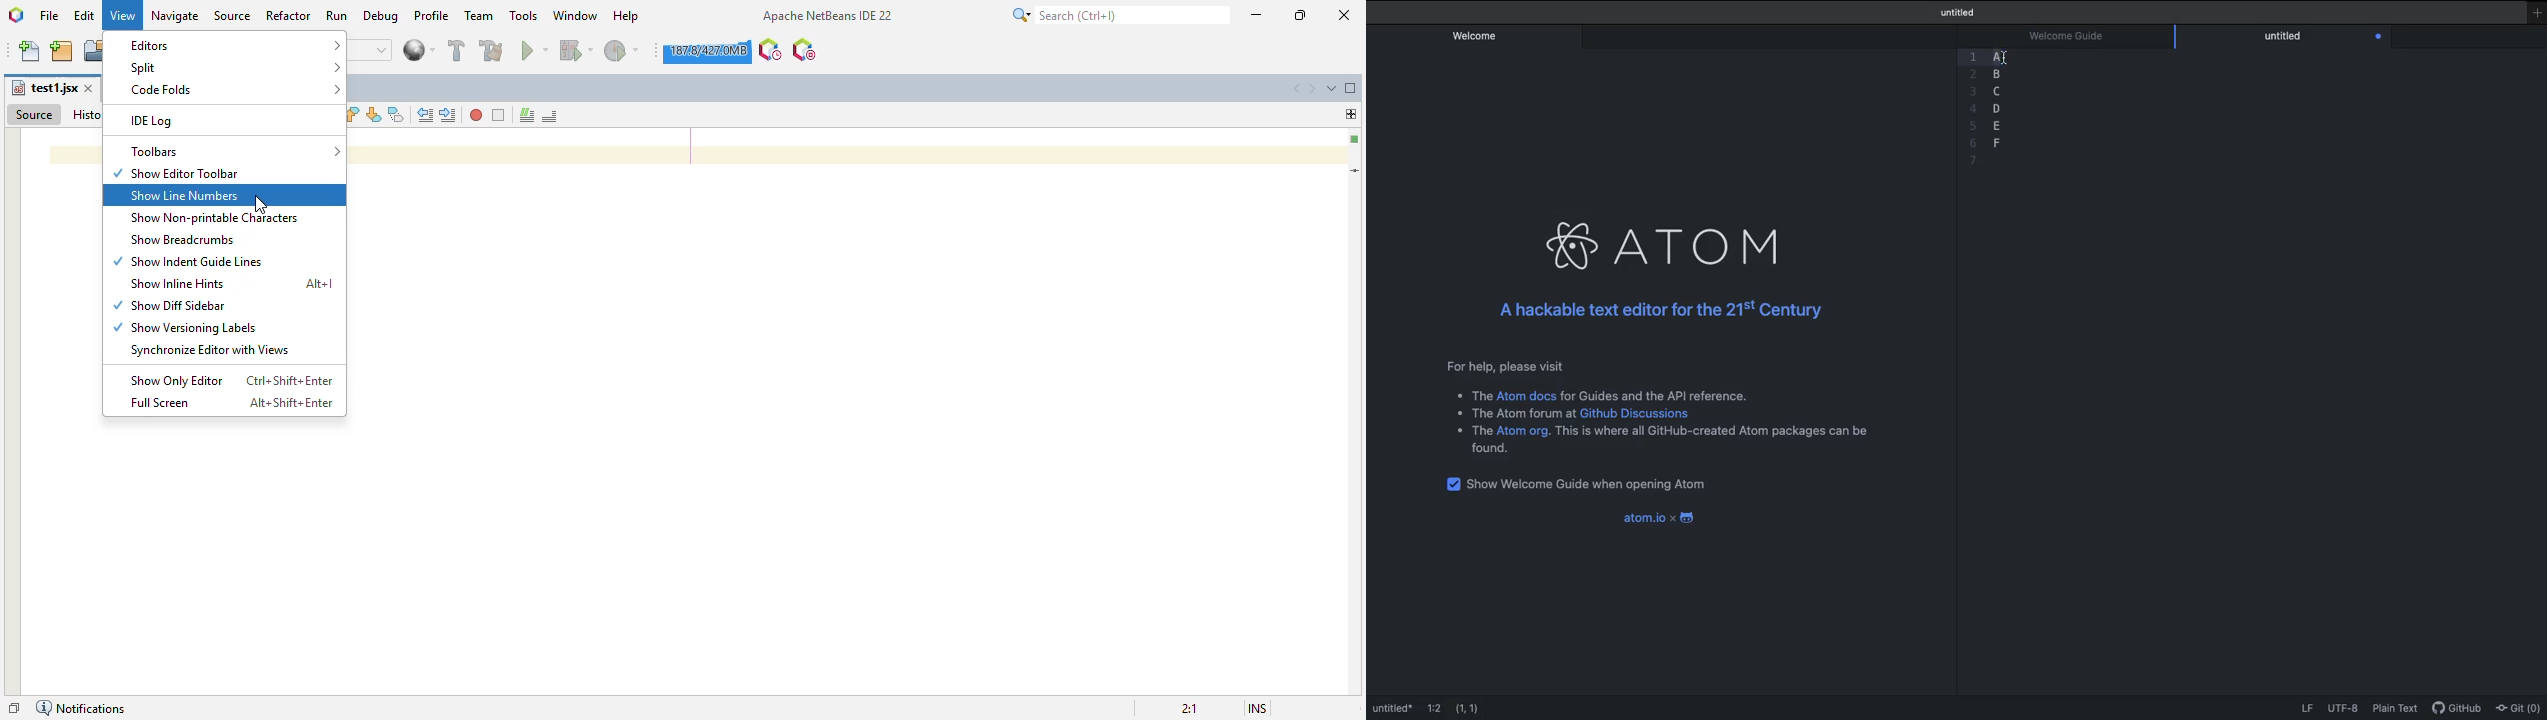  I want to click on Show welcome guide when opening Atom, so click(1584, 482).